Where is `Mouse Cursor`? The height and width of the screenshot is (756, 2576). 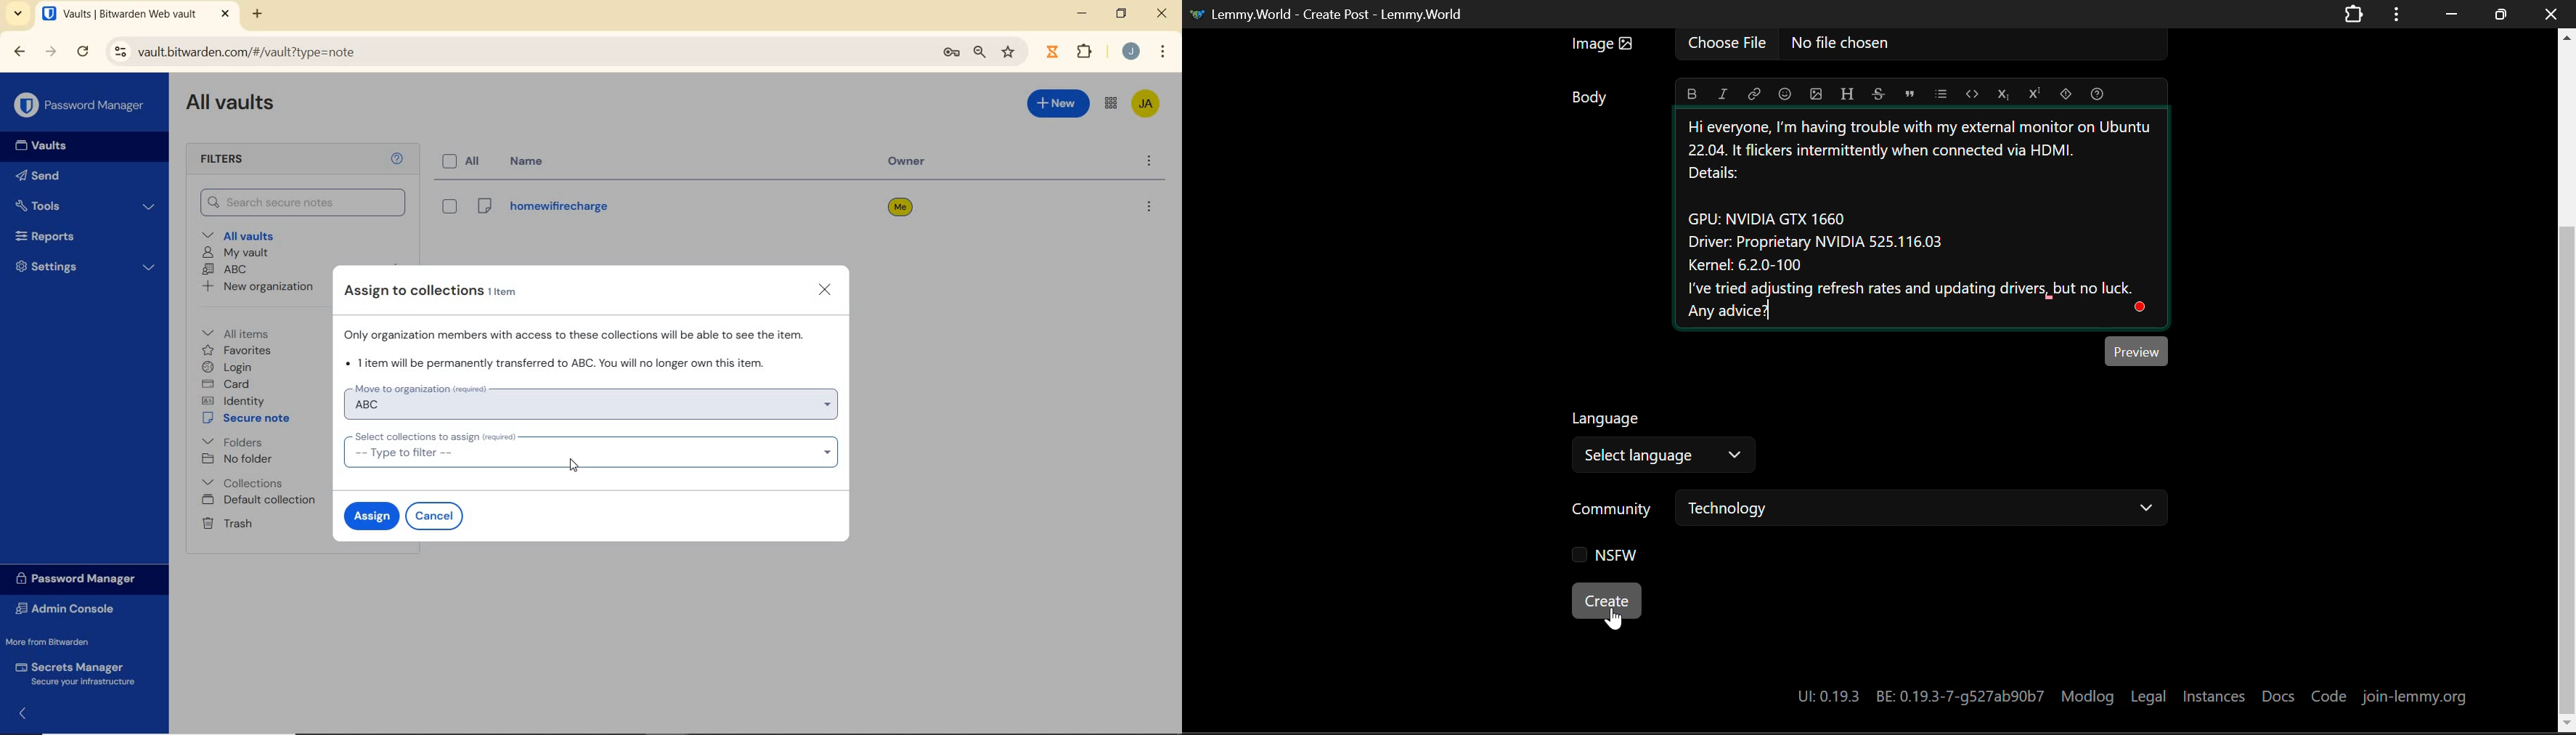
Mouse Cursor is located at coordinates (573, 465).